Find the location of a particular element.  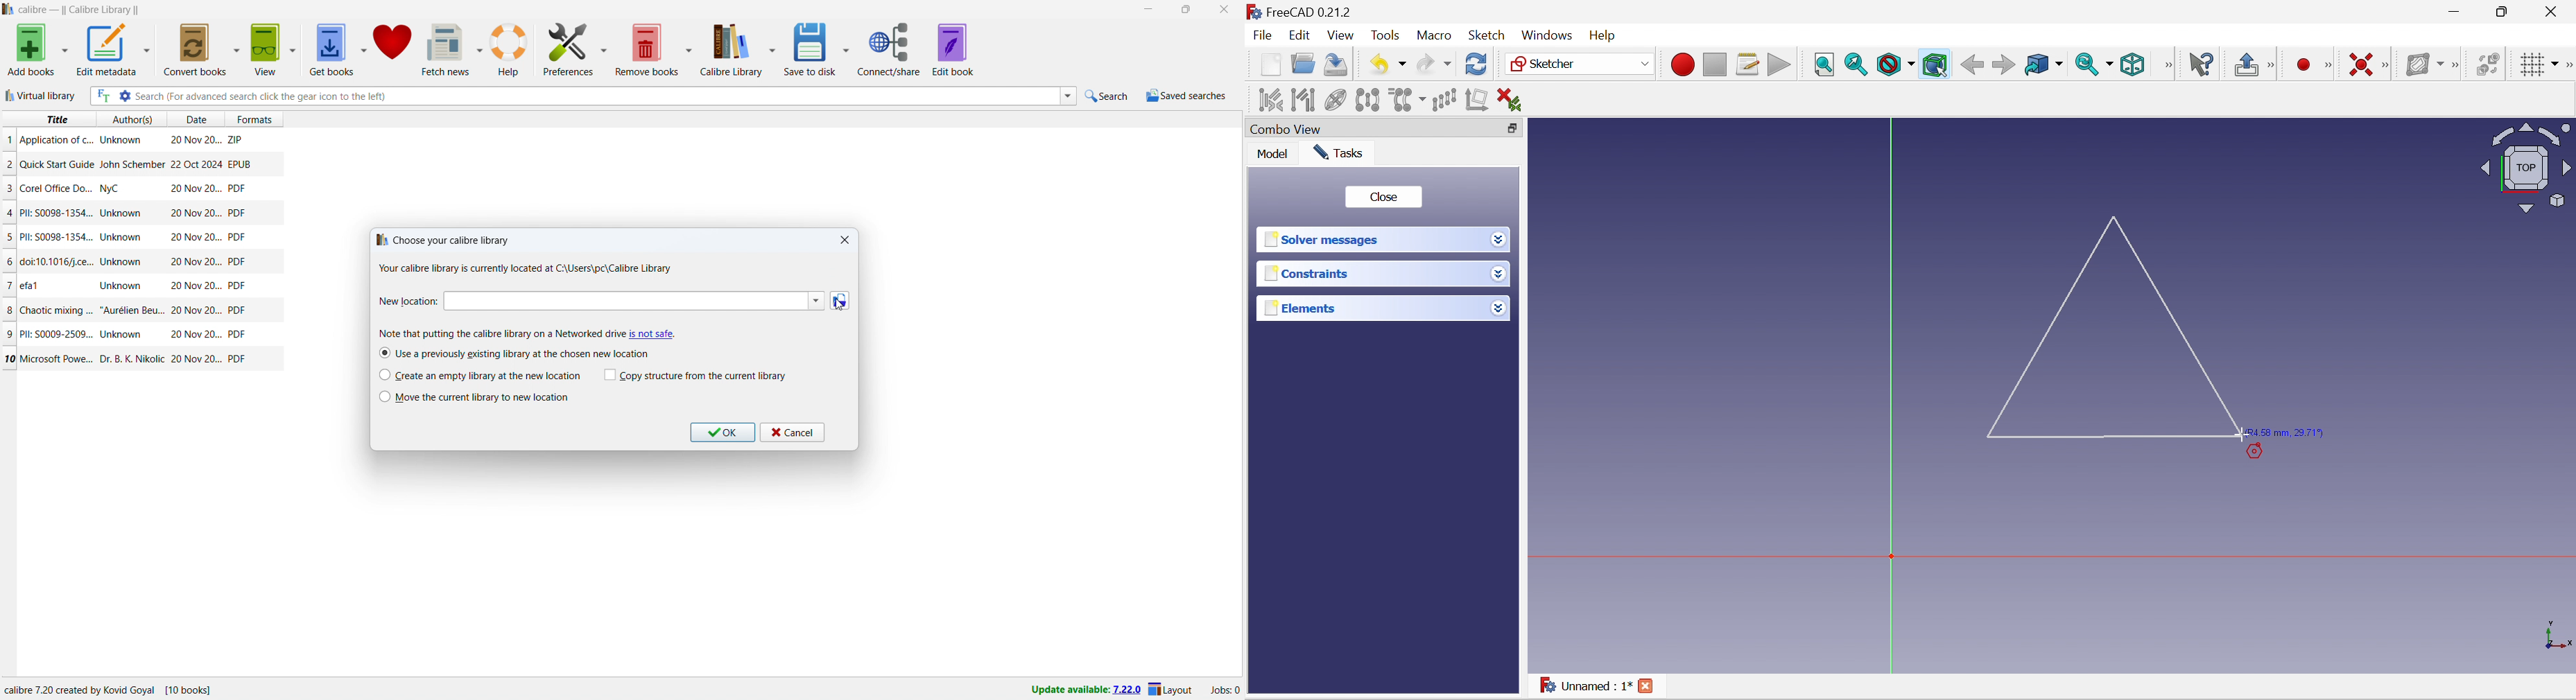

Close is located at coordinates (1645, 685).